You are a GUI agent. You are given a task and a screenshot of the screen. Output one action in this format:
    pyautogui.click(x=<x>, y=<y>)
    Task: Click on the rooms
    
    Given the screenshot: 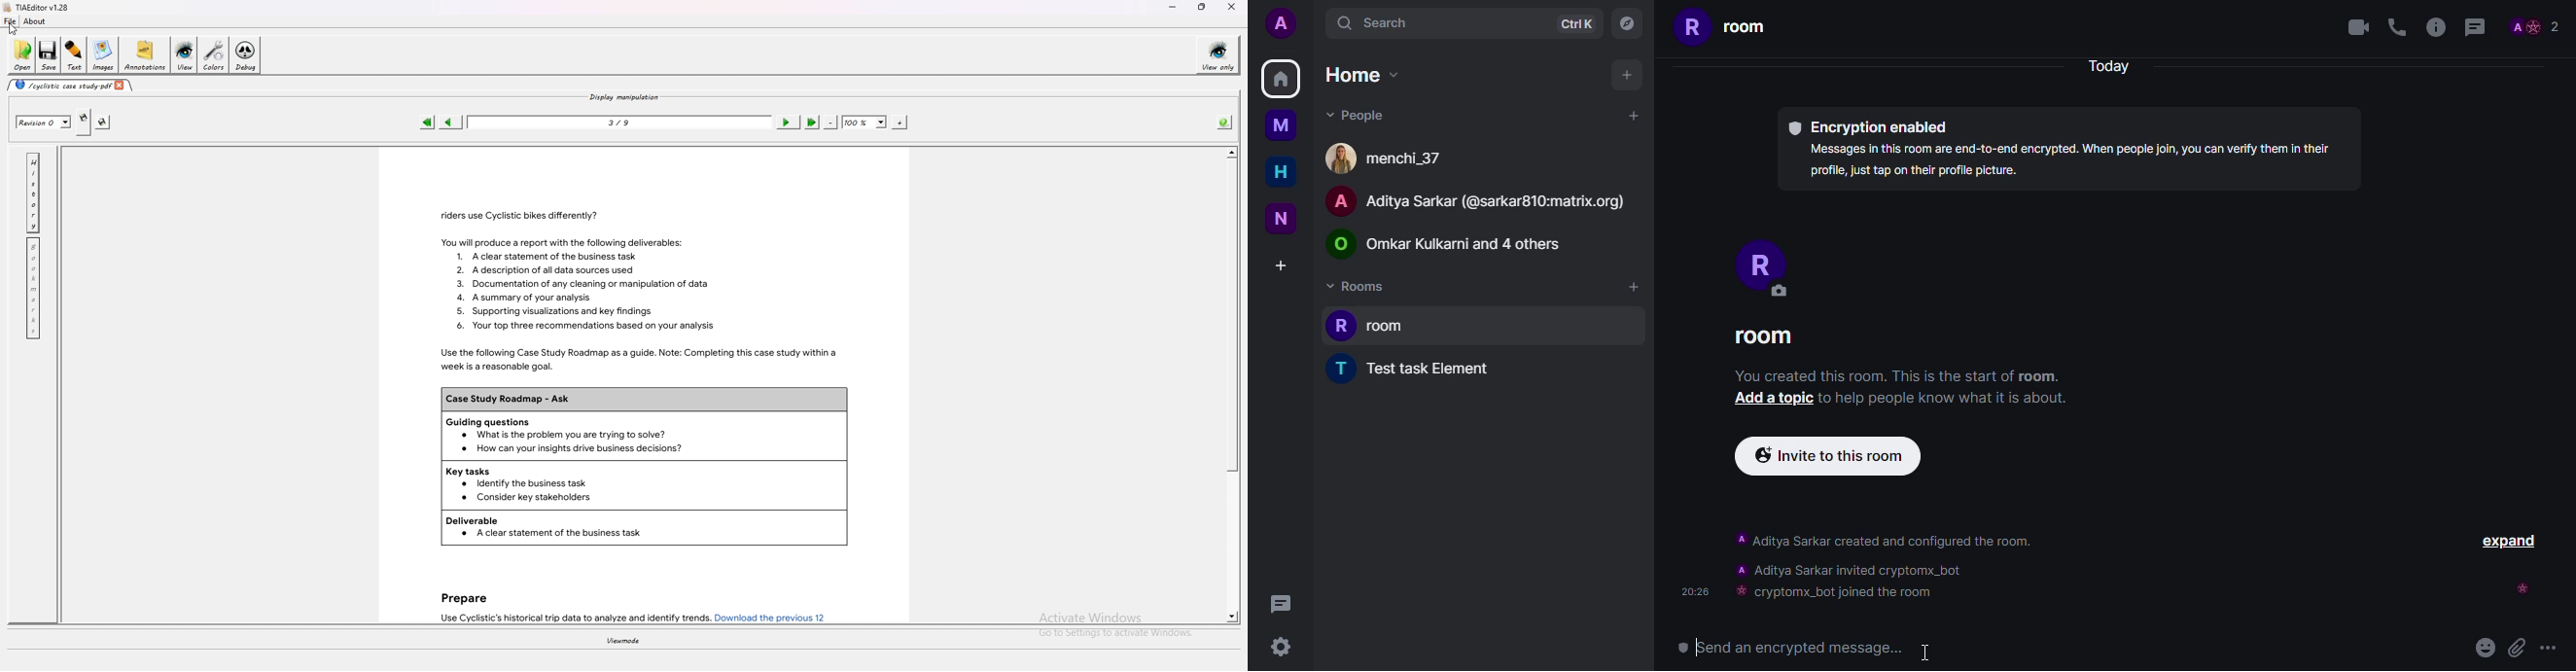 What is the action you would take?
    pyautogui.click(x=1359, y=286)
    